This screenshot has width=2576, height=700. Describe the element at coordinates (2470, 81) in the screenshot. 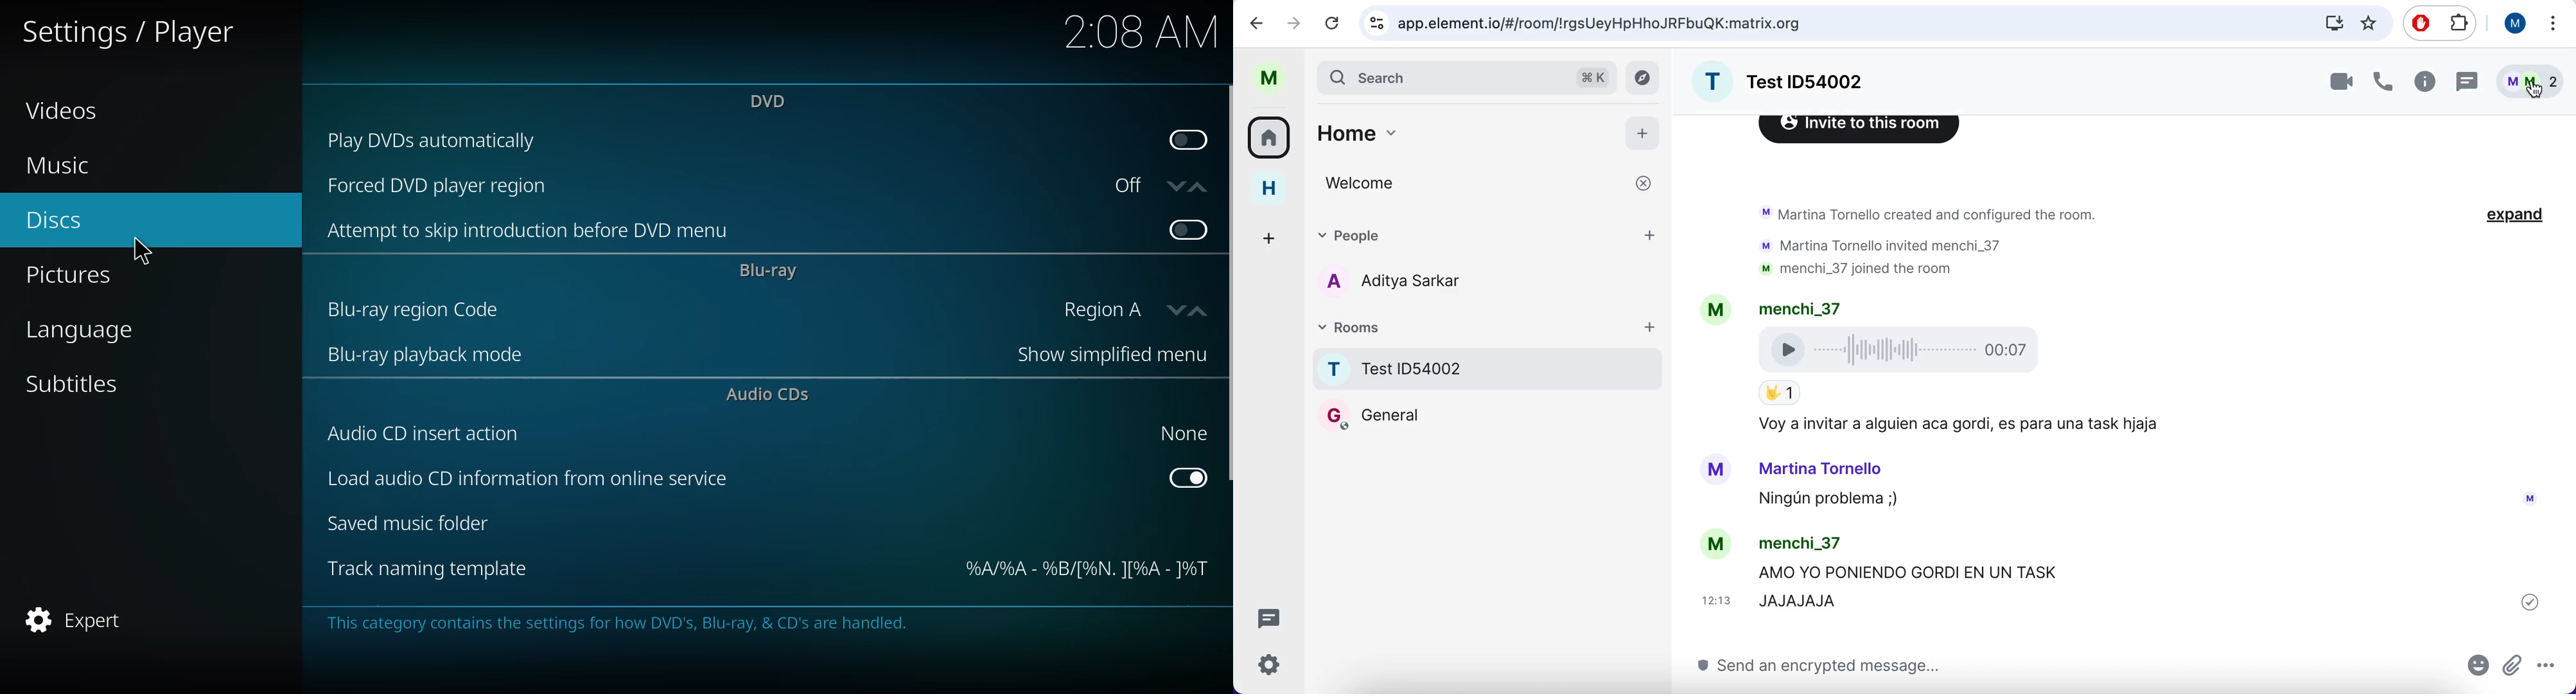

I see `chat` at that location.